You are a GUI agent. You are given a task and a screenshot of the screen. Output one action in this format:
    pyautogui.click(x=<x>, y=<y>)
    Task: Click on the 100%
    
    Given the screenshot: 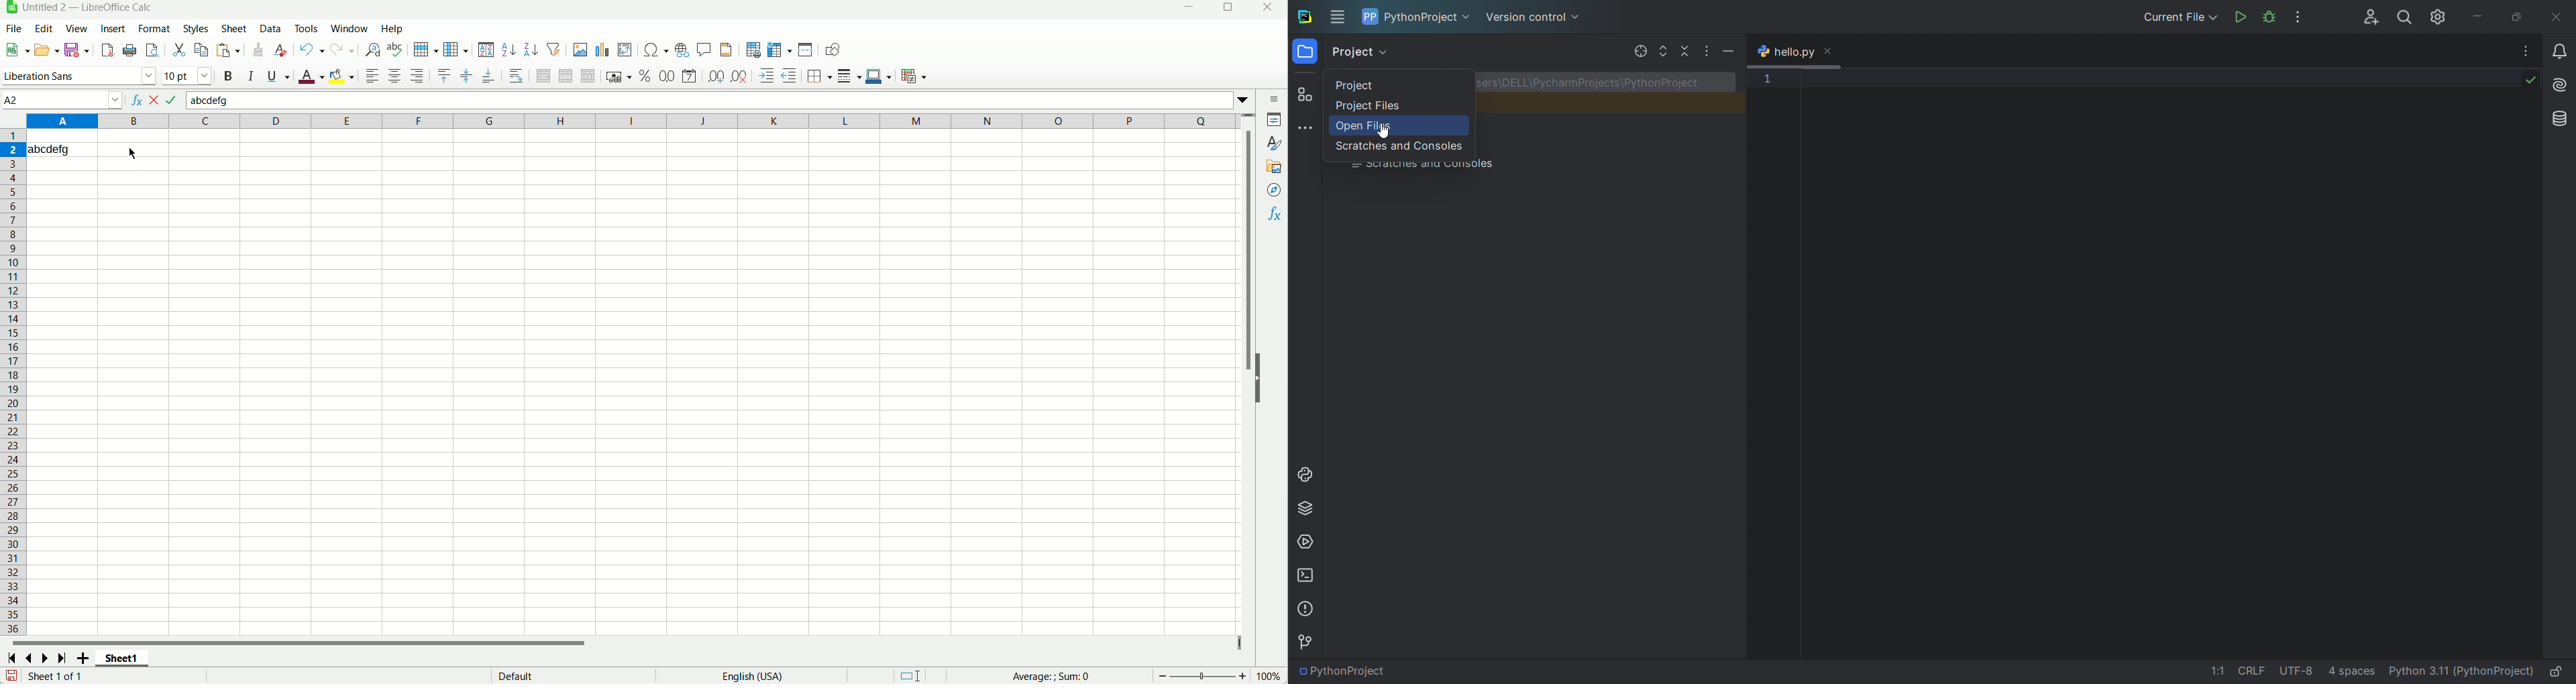 What is the action you would take?
    pyautogui.click(x=1268, y=676)
    